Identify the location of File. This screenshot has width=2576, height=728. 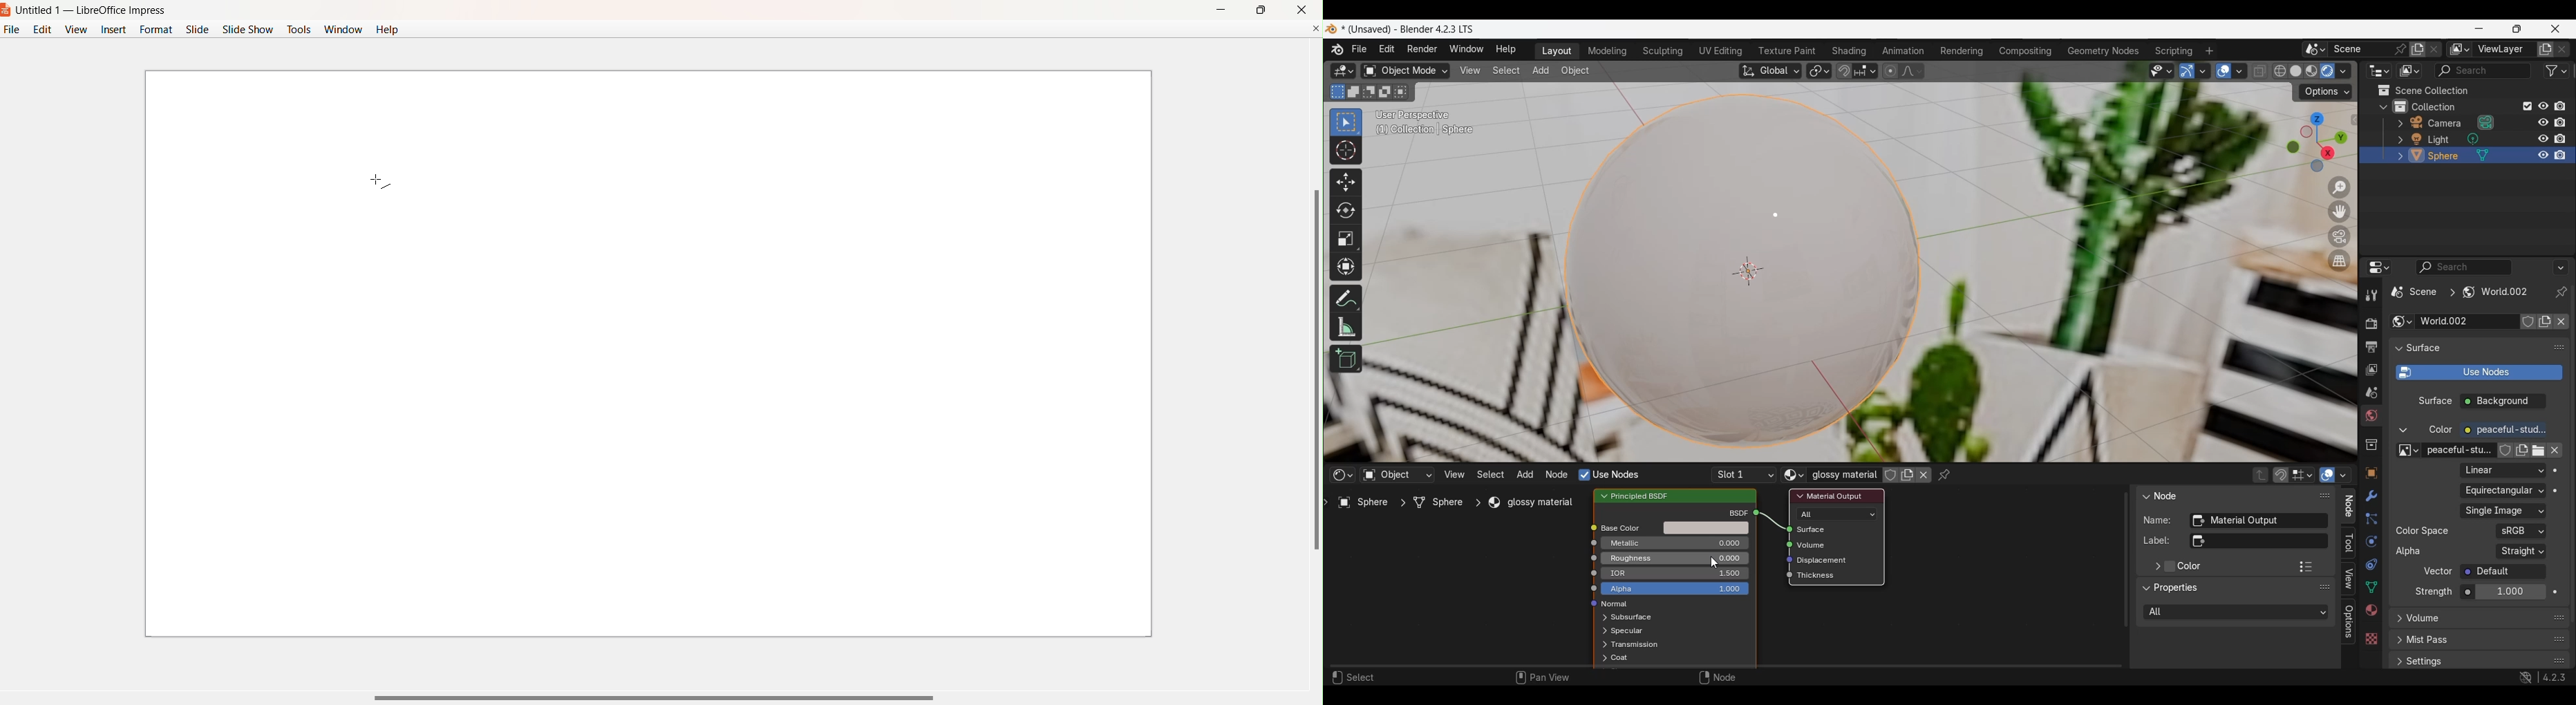
(10, 32).